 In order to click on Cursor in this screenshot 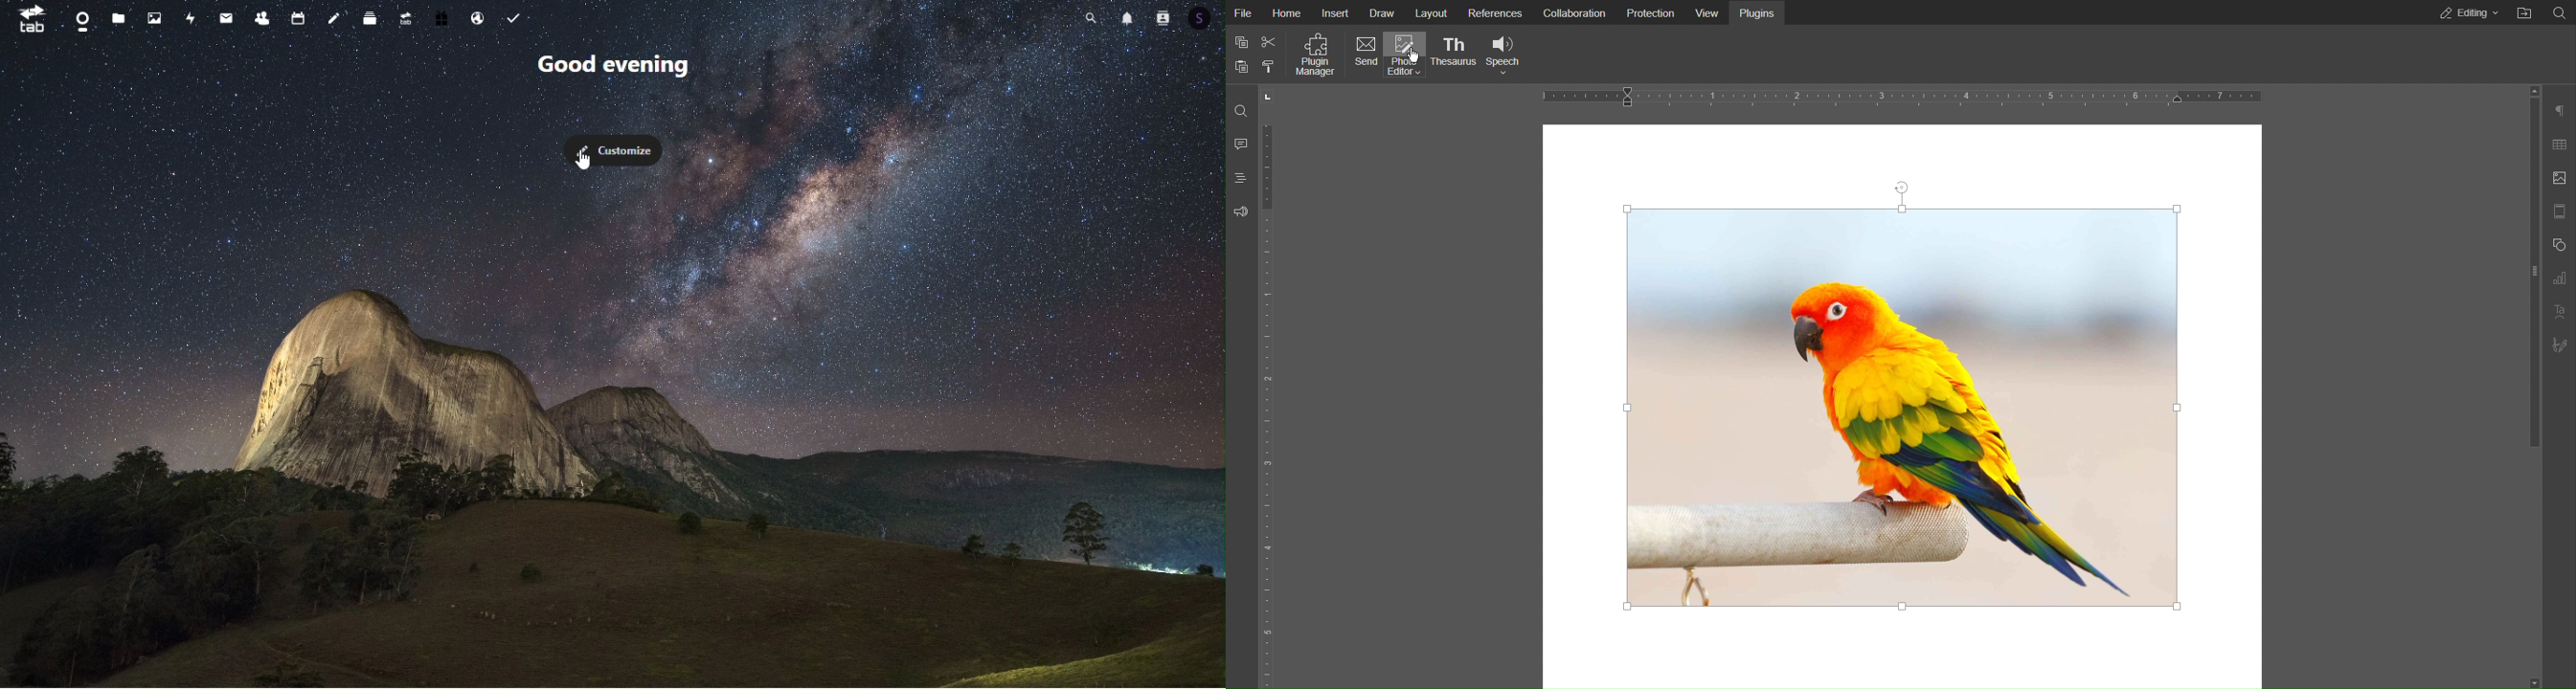, I will do `click(585, 164)`.